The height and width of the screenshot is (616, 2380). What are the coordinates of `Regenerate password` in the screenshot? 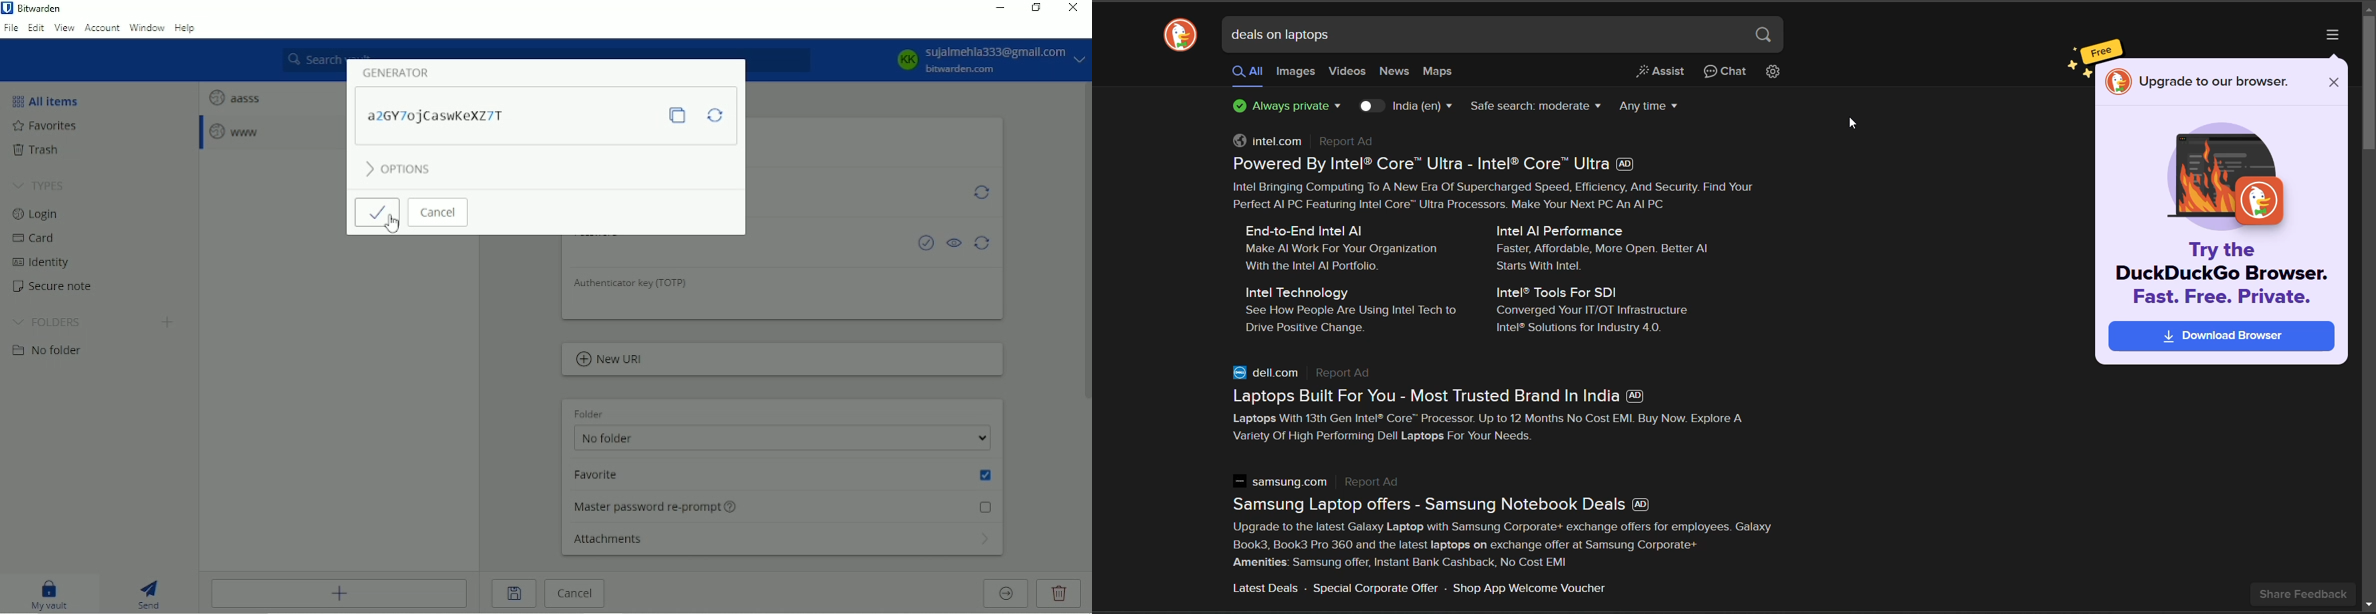 It's located at (717, 113).